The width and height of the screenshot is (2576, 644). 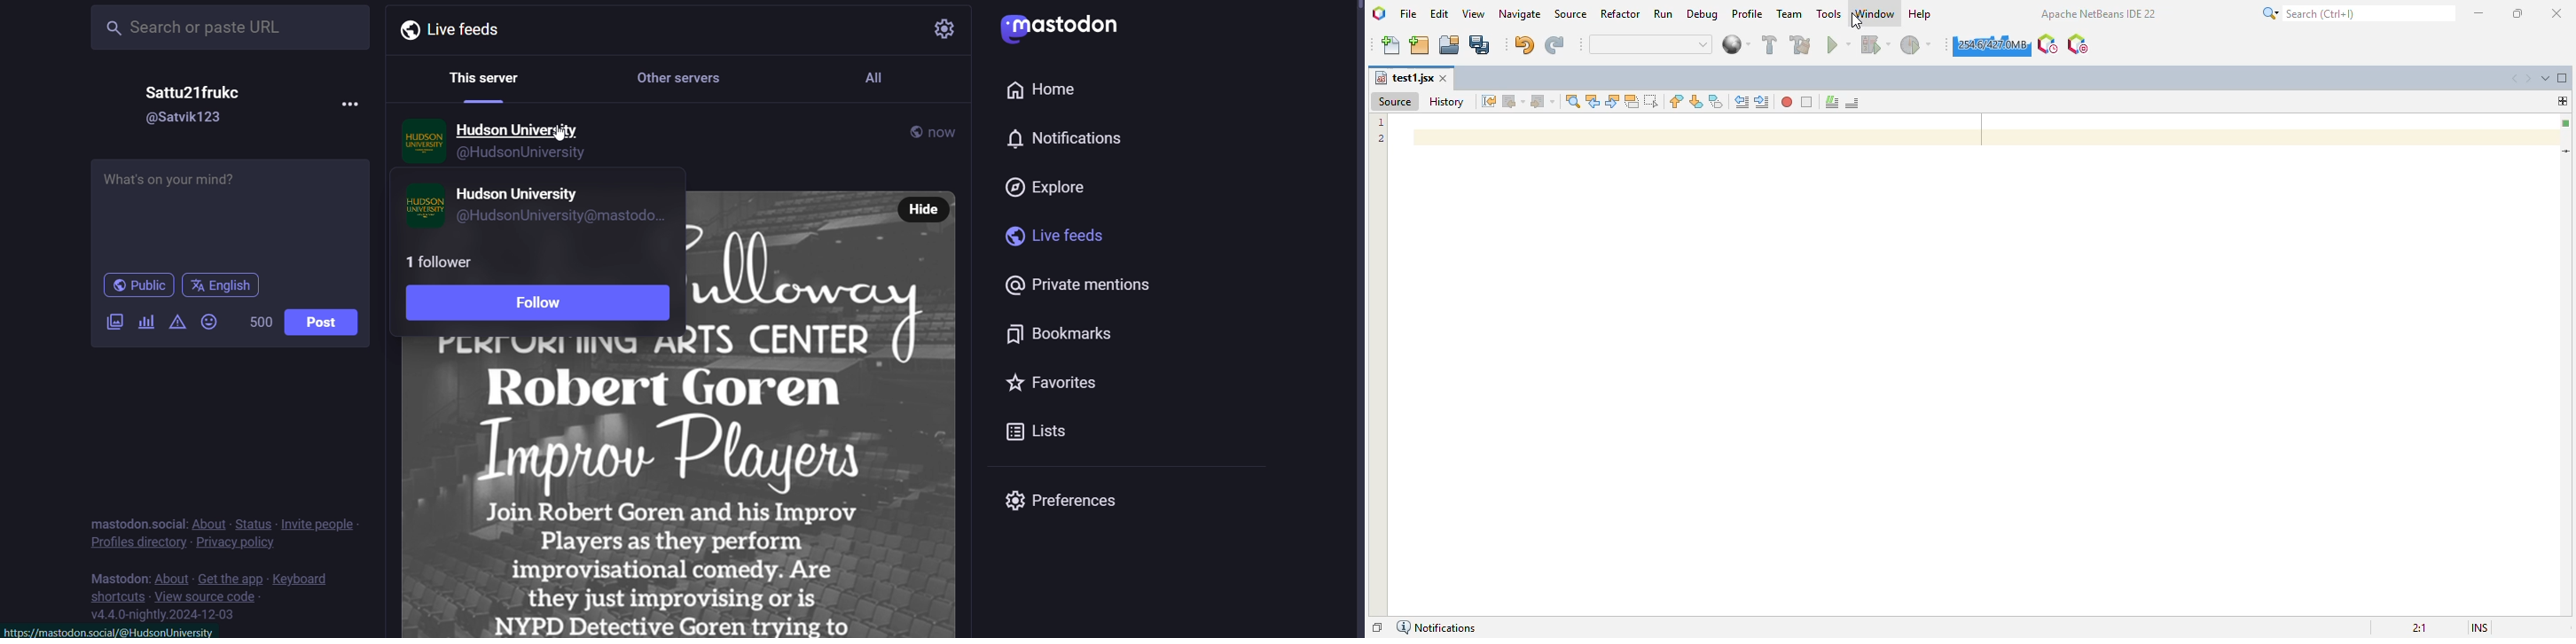 I want to click on invite people, so click(x=320, y=524).